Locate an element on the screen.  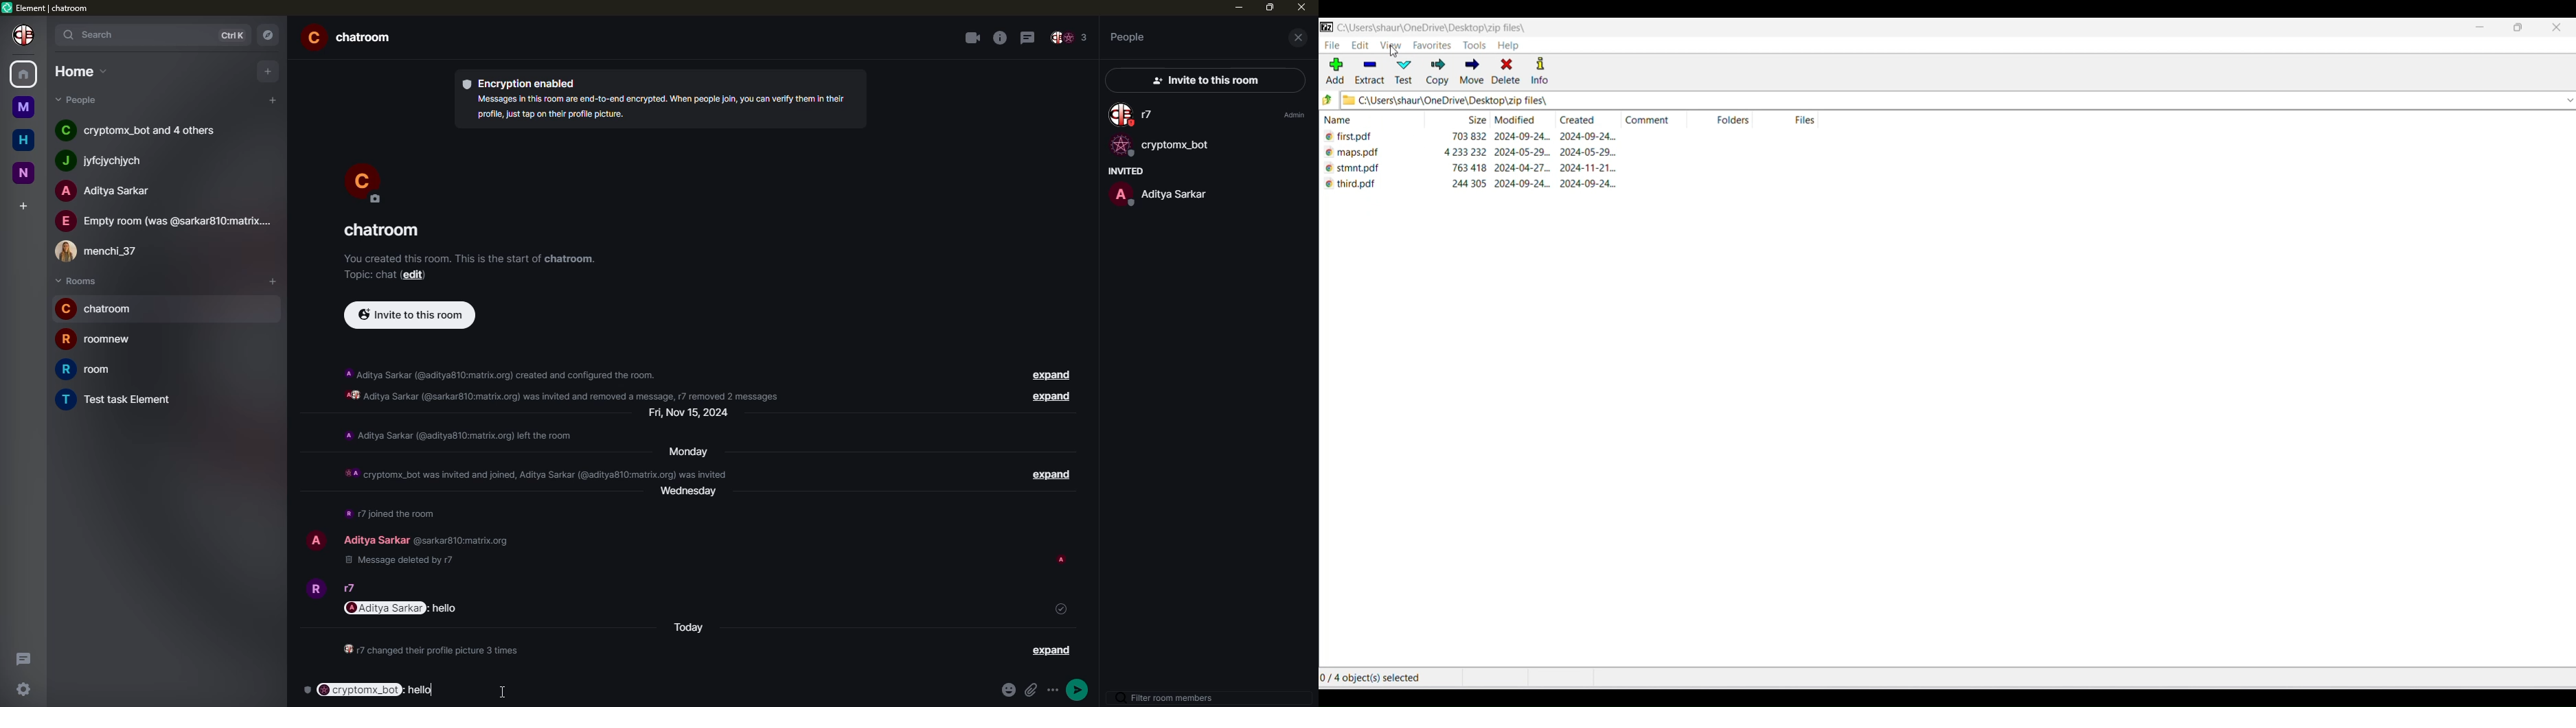
deleted is located at coordinates (397, 561).